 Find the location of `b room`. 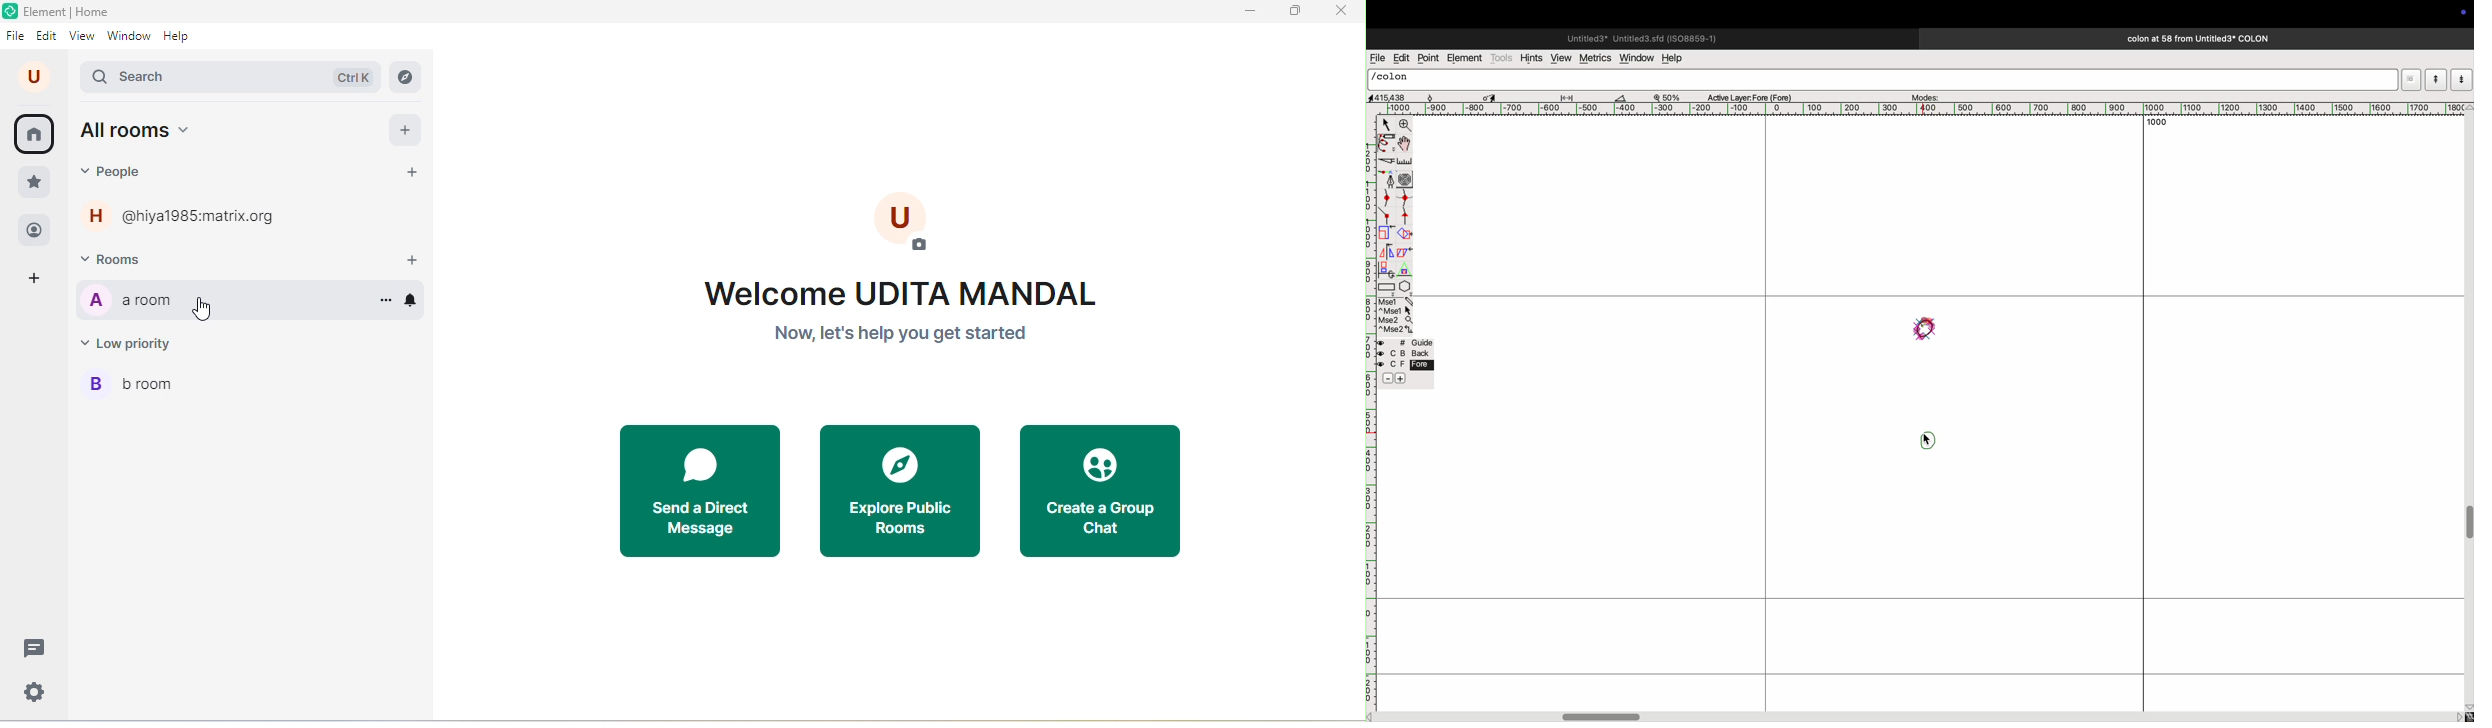

b room is located at coordinates (136, 382).